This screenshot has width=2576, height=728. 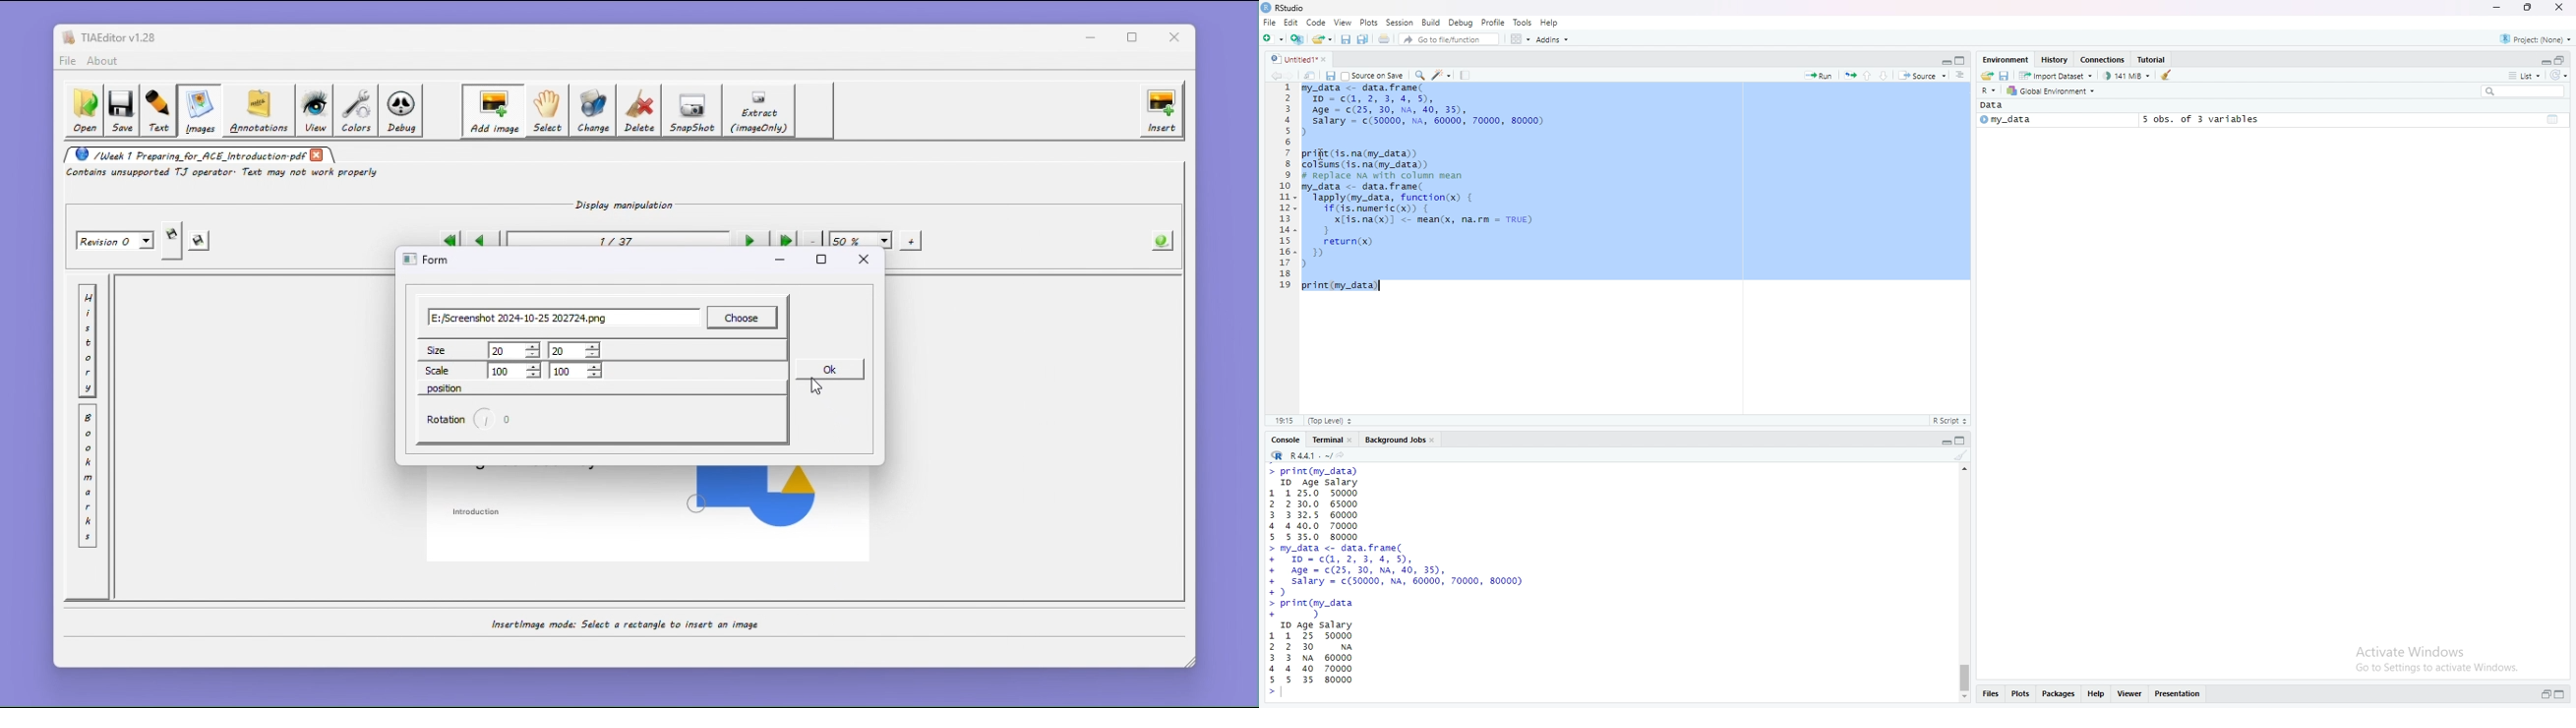 What do you see at coordinates (1343, 456) in the screenshot?
I see `view the current working directory` at bounding box center [1343, 456].